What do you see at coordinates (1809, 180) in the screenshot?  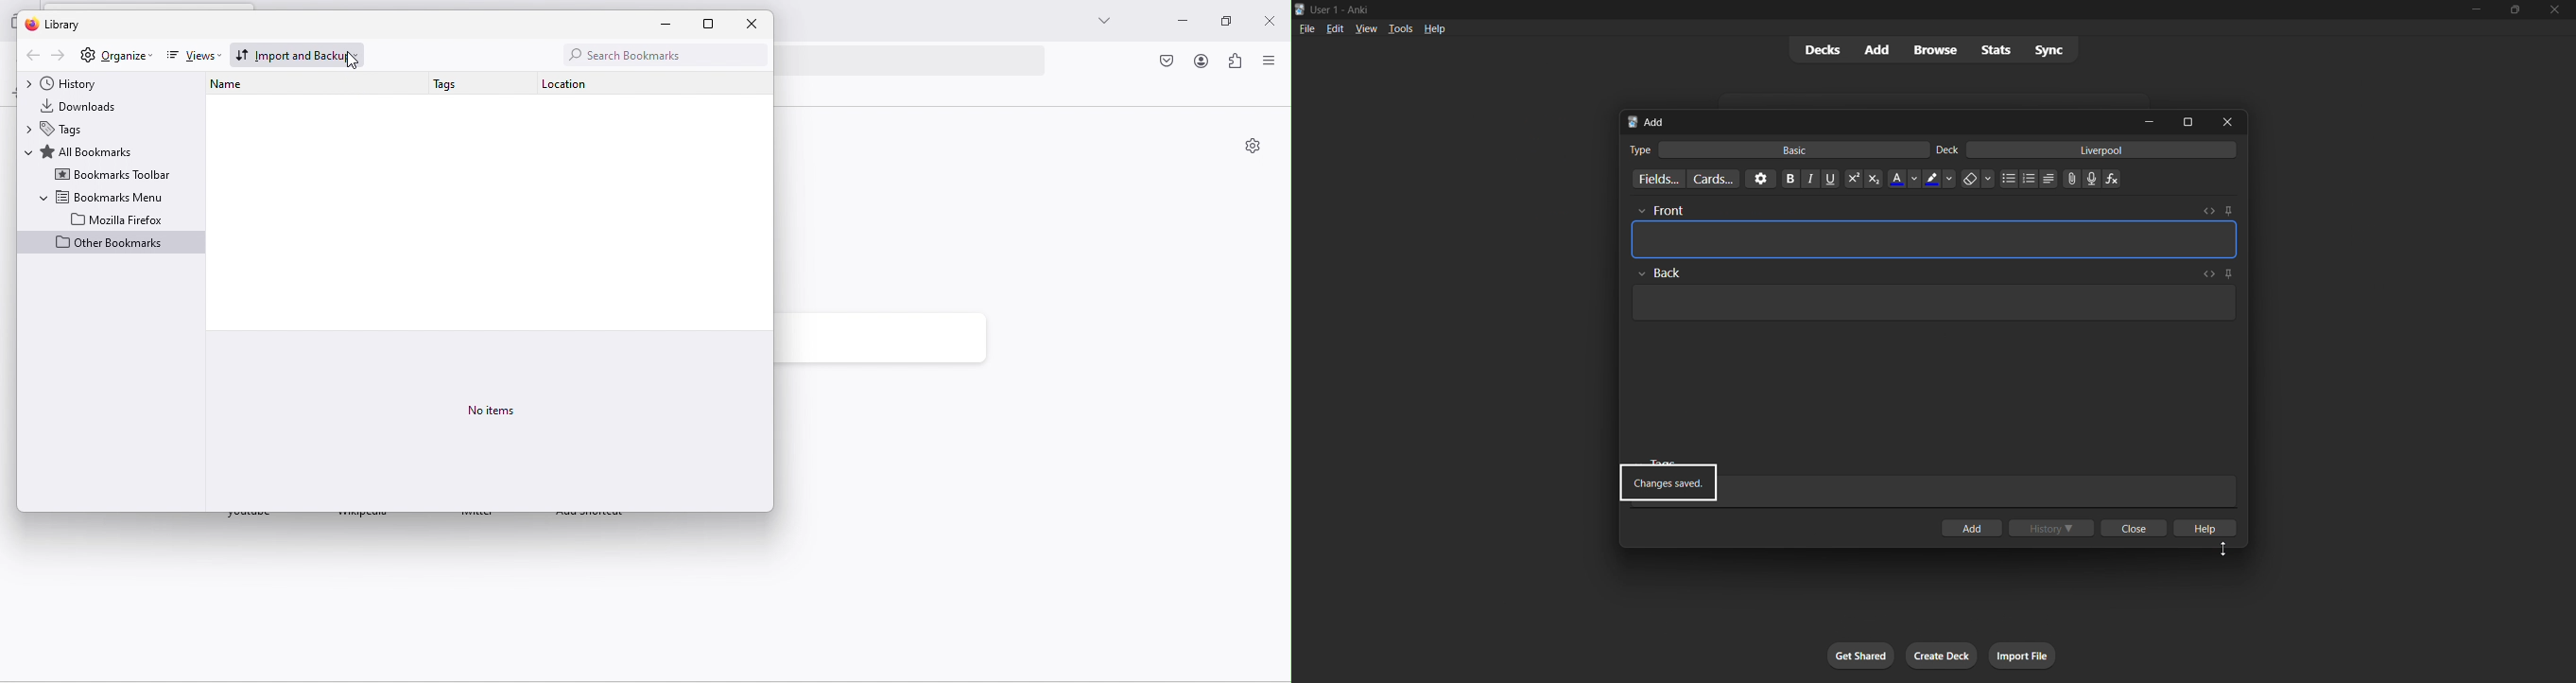 I see `italic` at bounding box center [1809, 180].